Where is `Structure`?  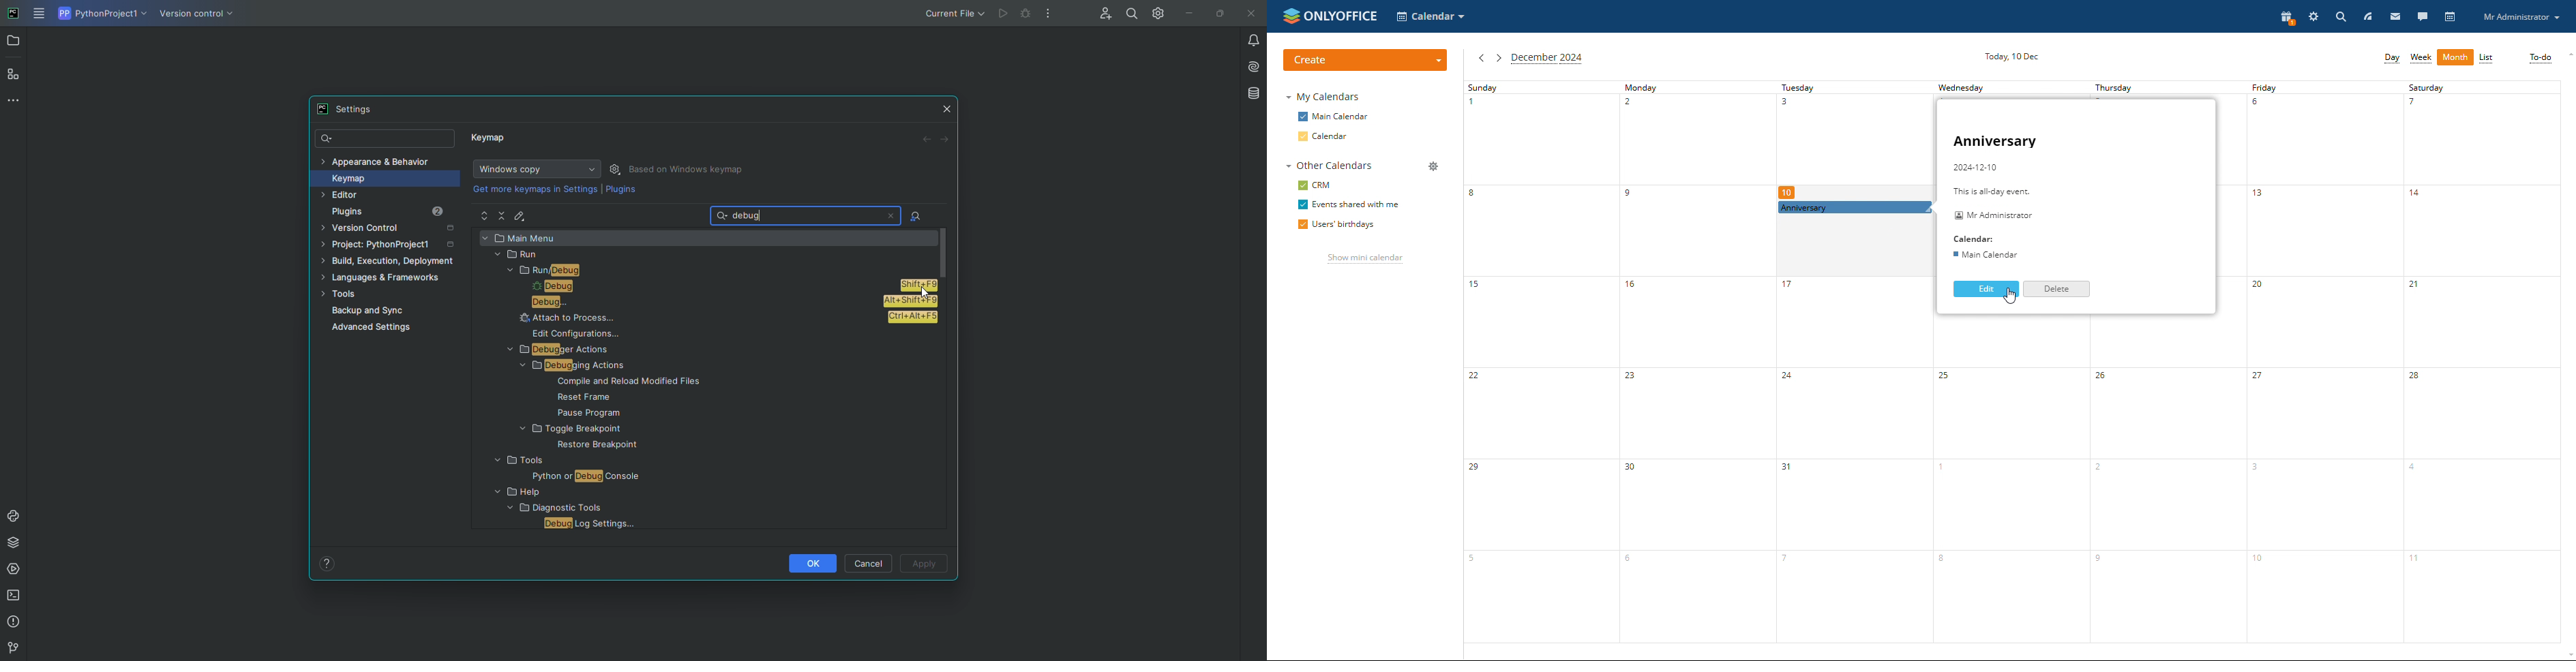 Structure is located at coordinates (15, 73).